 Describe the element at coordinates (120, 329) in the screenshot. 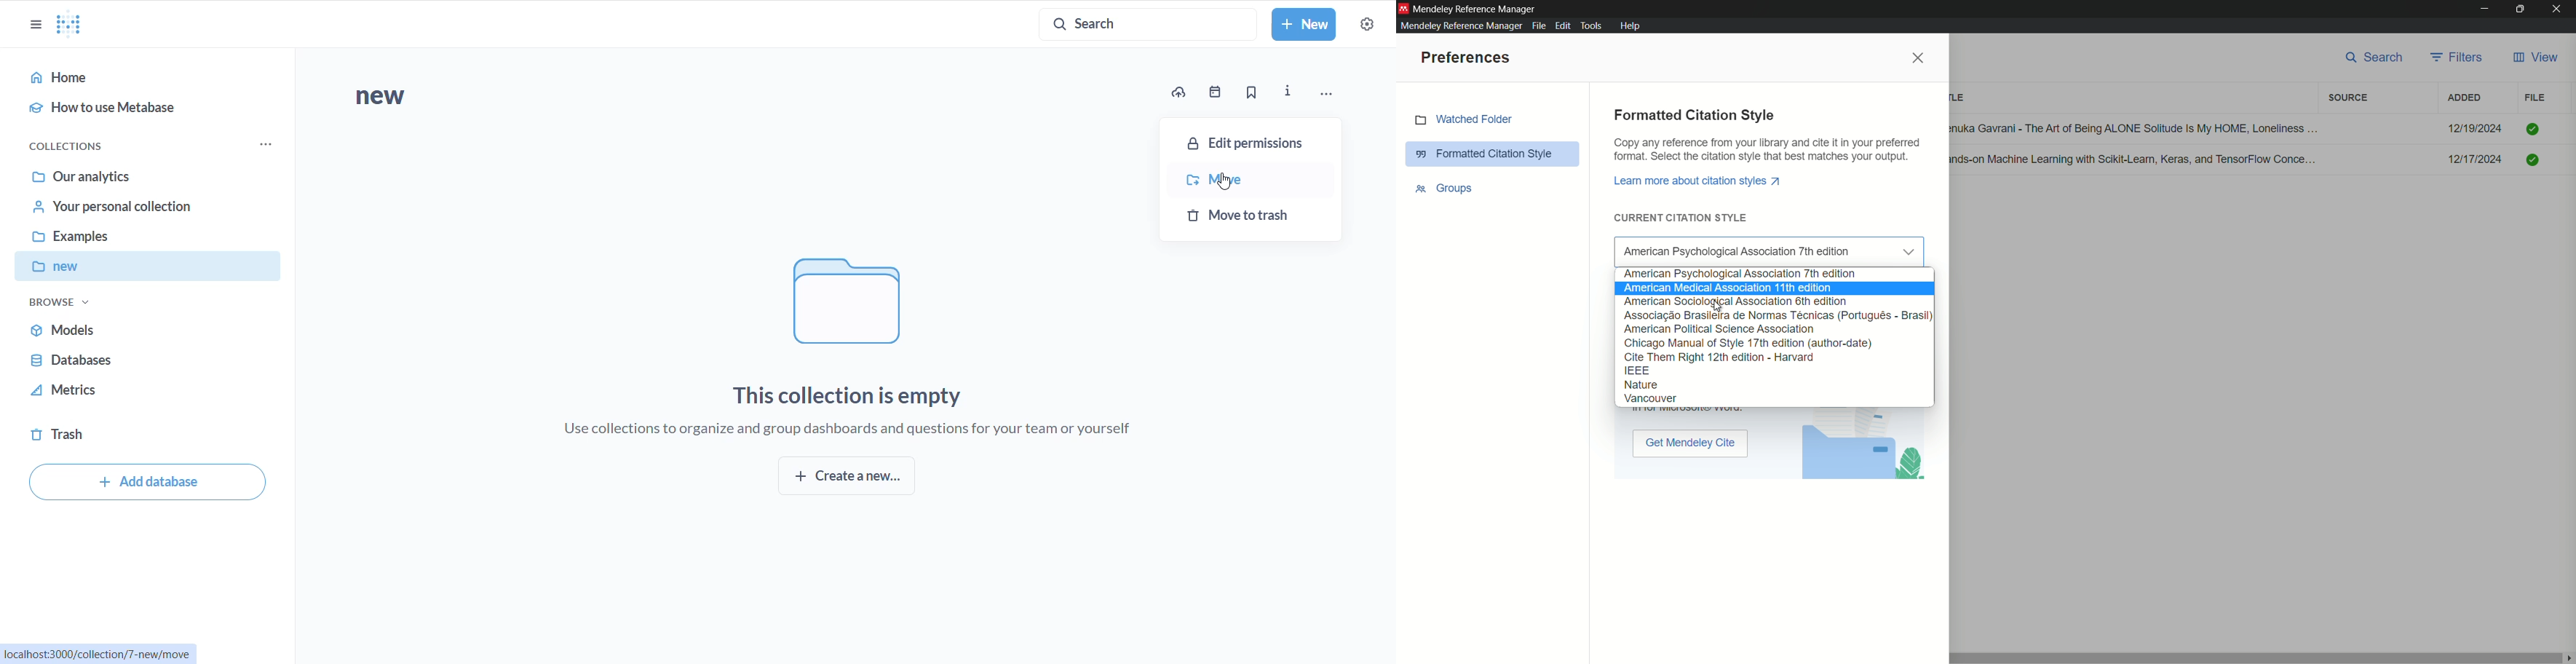

I see `models` at that location.